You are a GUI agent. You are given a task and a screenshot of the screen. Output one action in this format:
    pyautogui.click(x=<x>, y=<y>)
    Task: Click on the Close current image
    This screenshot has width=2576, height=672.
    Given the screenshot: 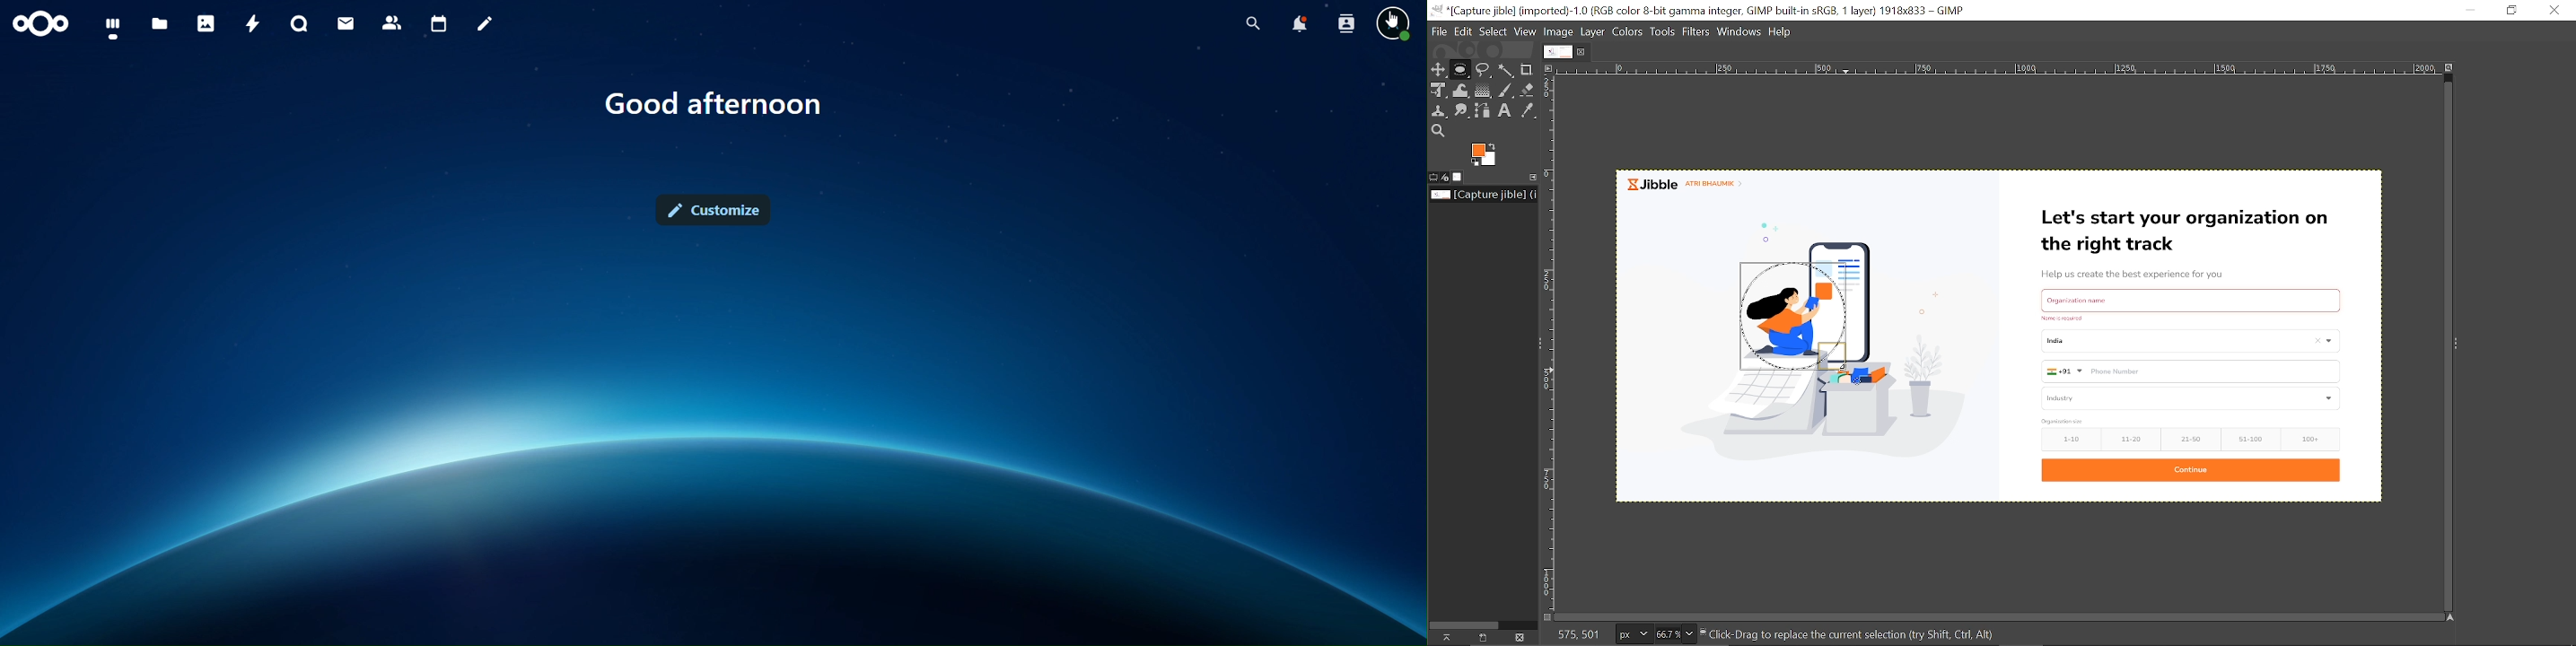 What is the action you would take?
    pyautogui.click(x=1582, y=52)
    